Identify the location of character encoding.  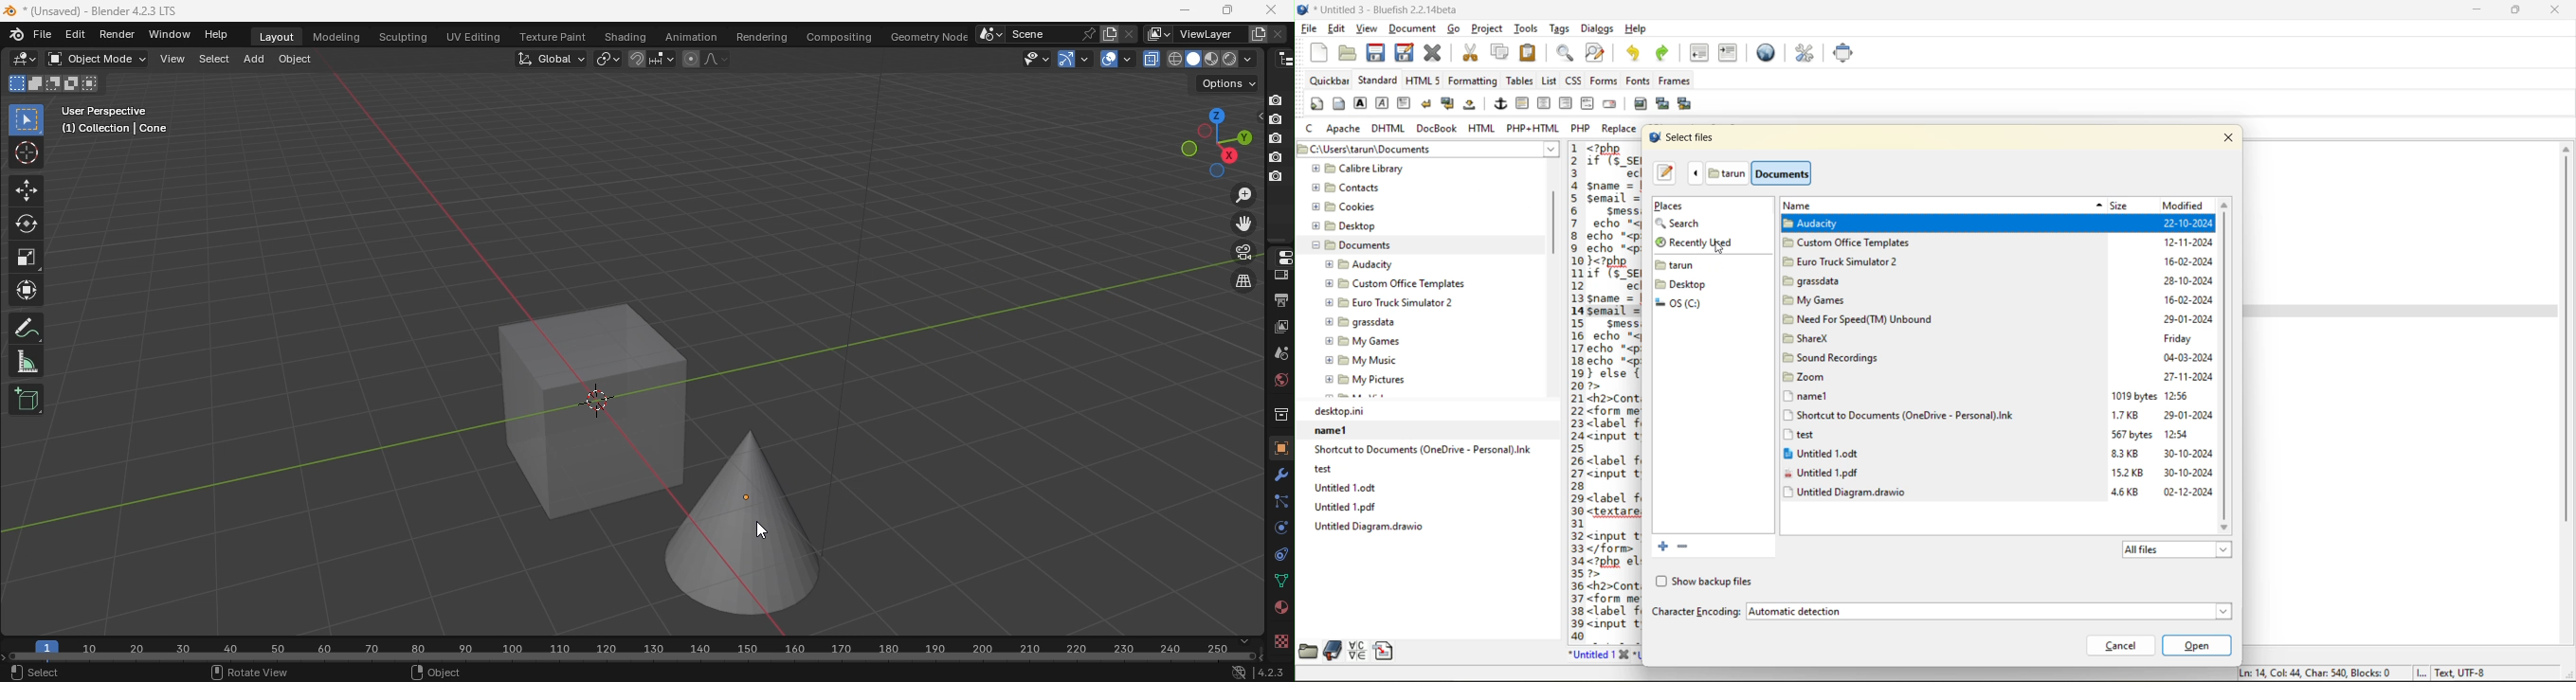
(1695, 612).